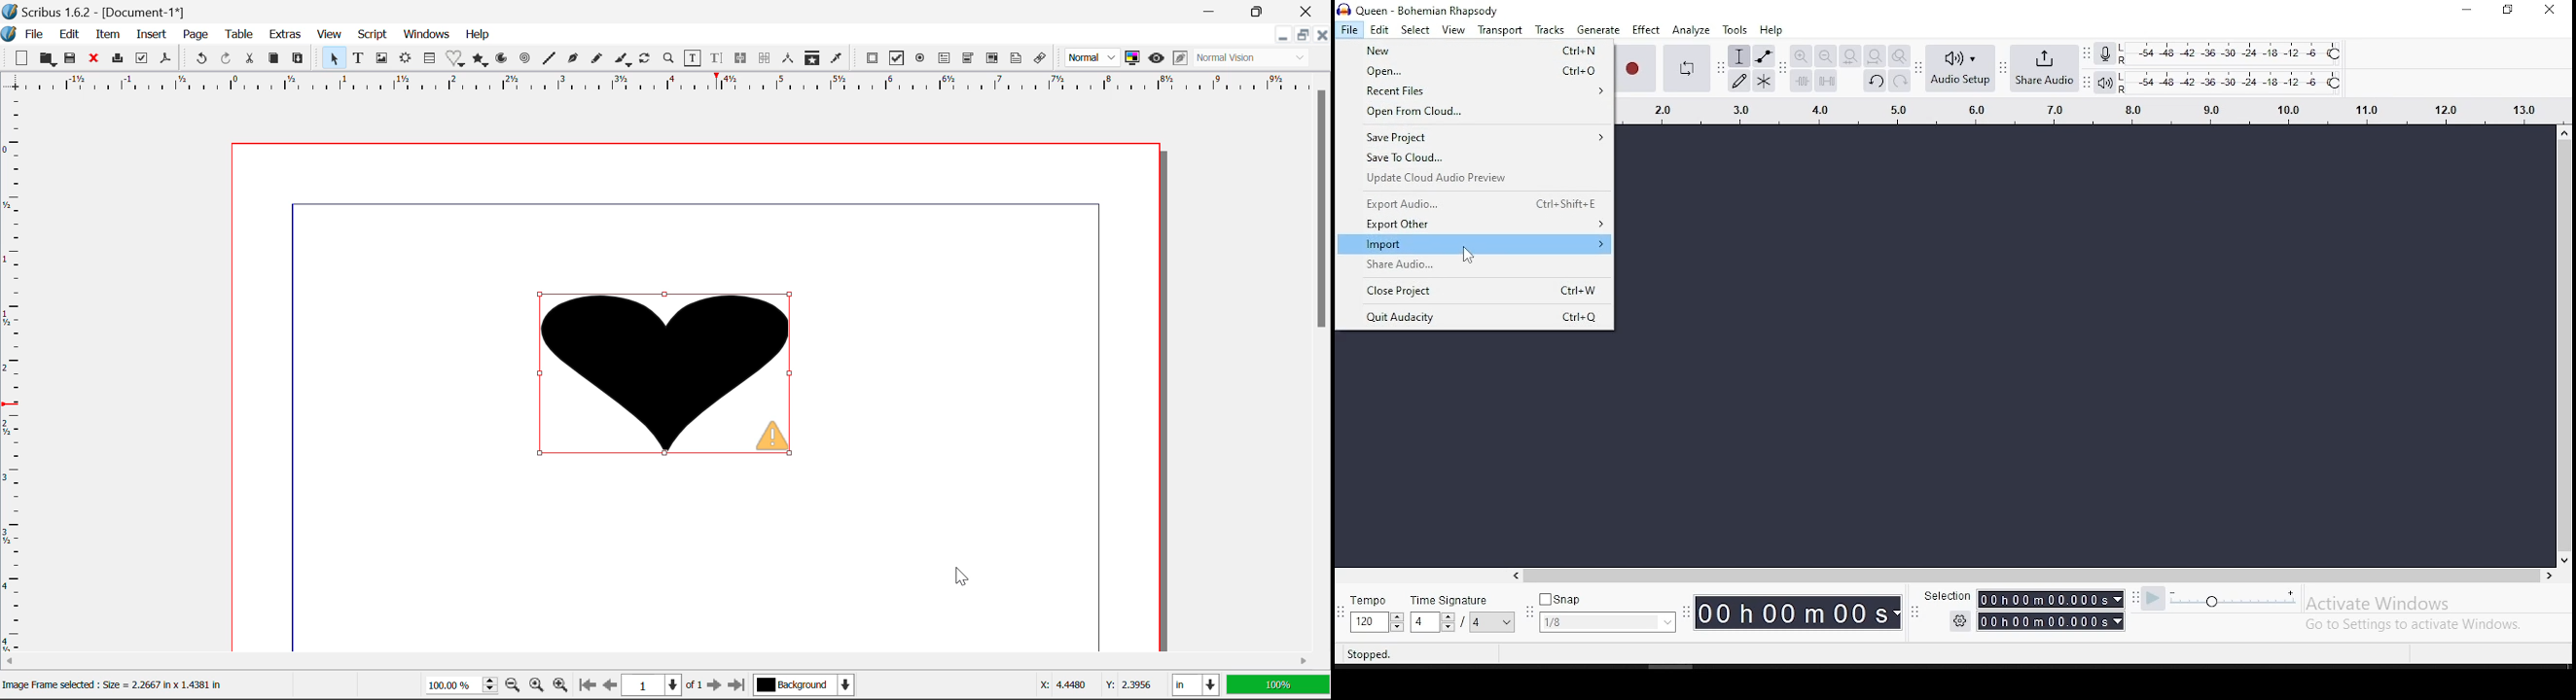  What do you see at coordinates (1476, 290) in the screenshot?
I see `close project` at bounding box center [1476, 290].